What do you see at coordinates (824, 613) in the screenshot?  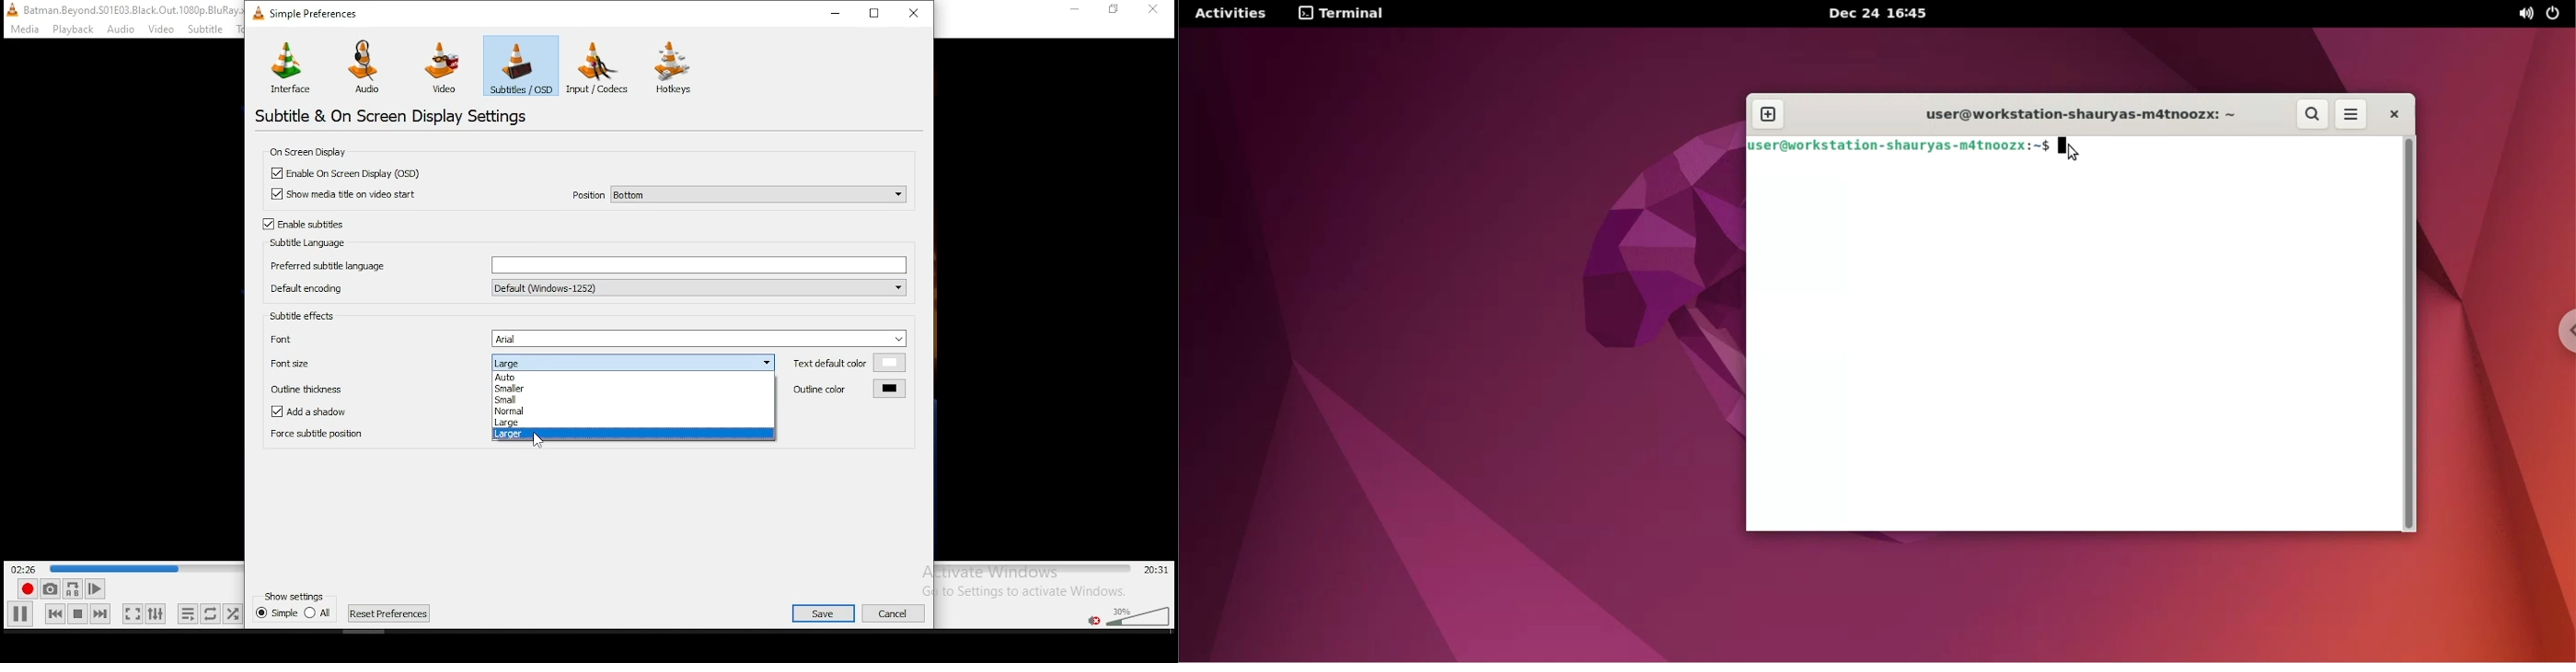 I see `save` at bounding box center [824, 613].